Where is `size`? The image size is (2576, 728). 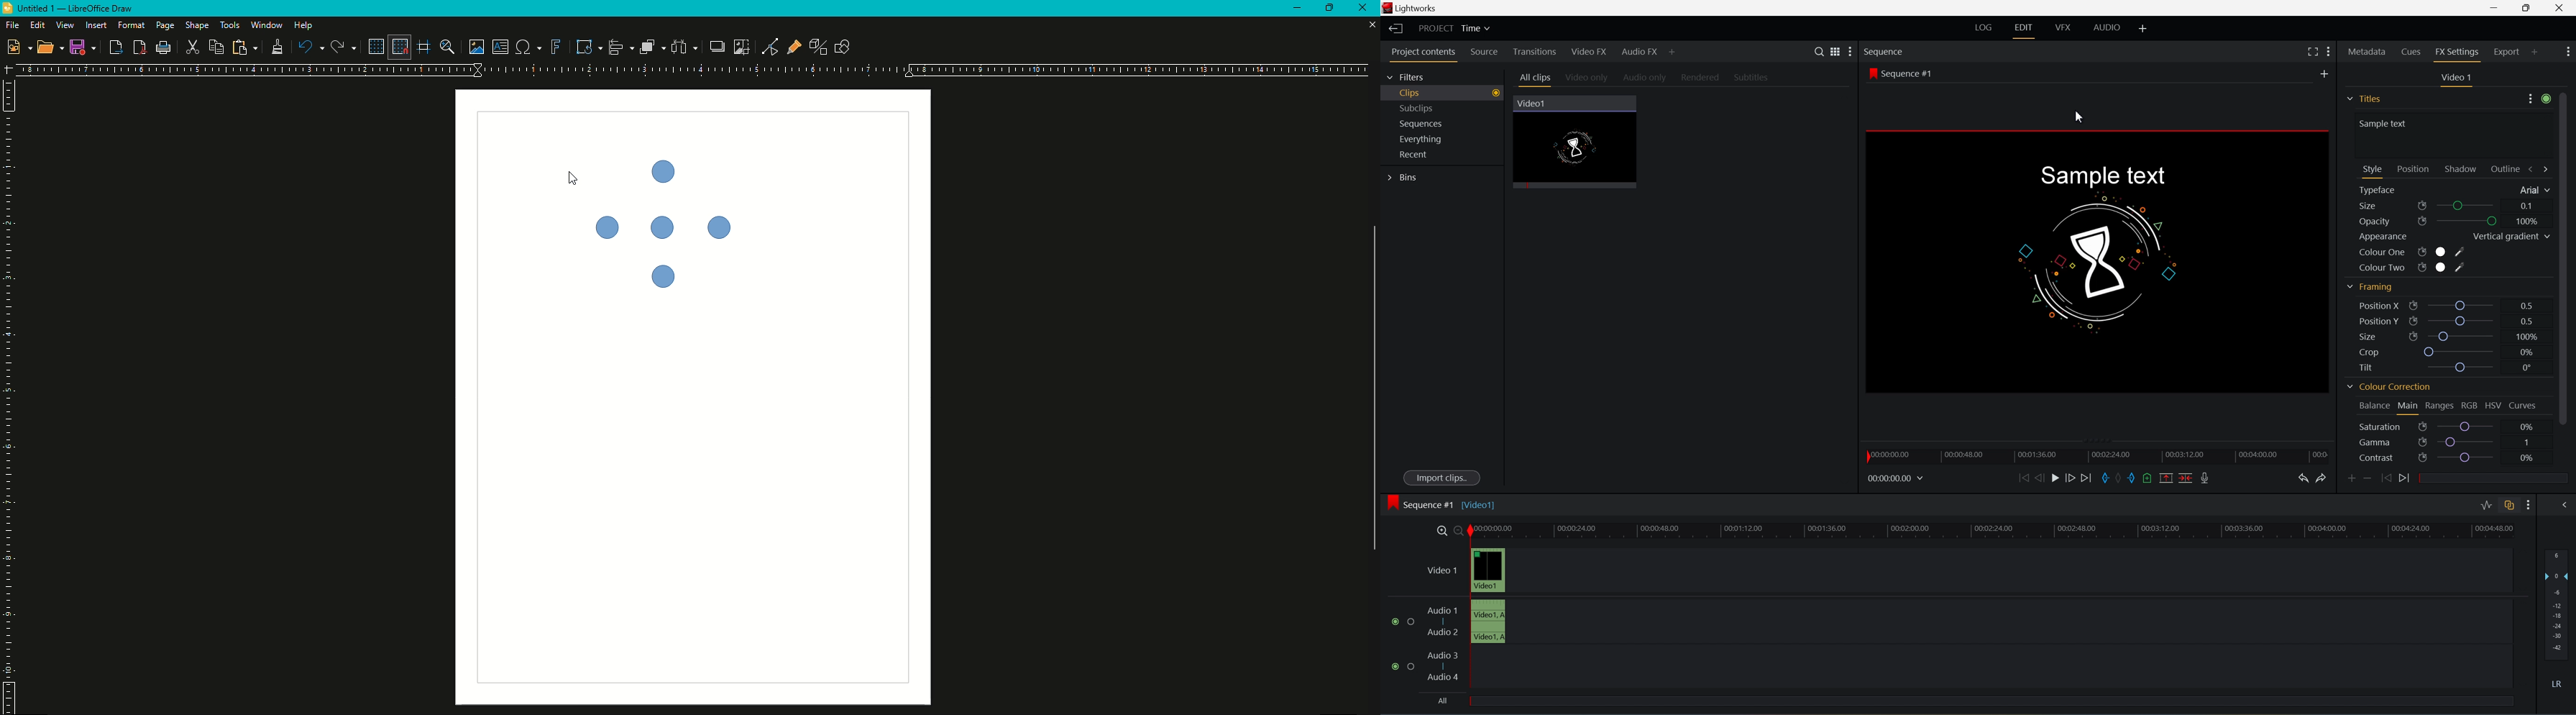 size is located at coordinates (2386, 336).